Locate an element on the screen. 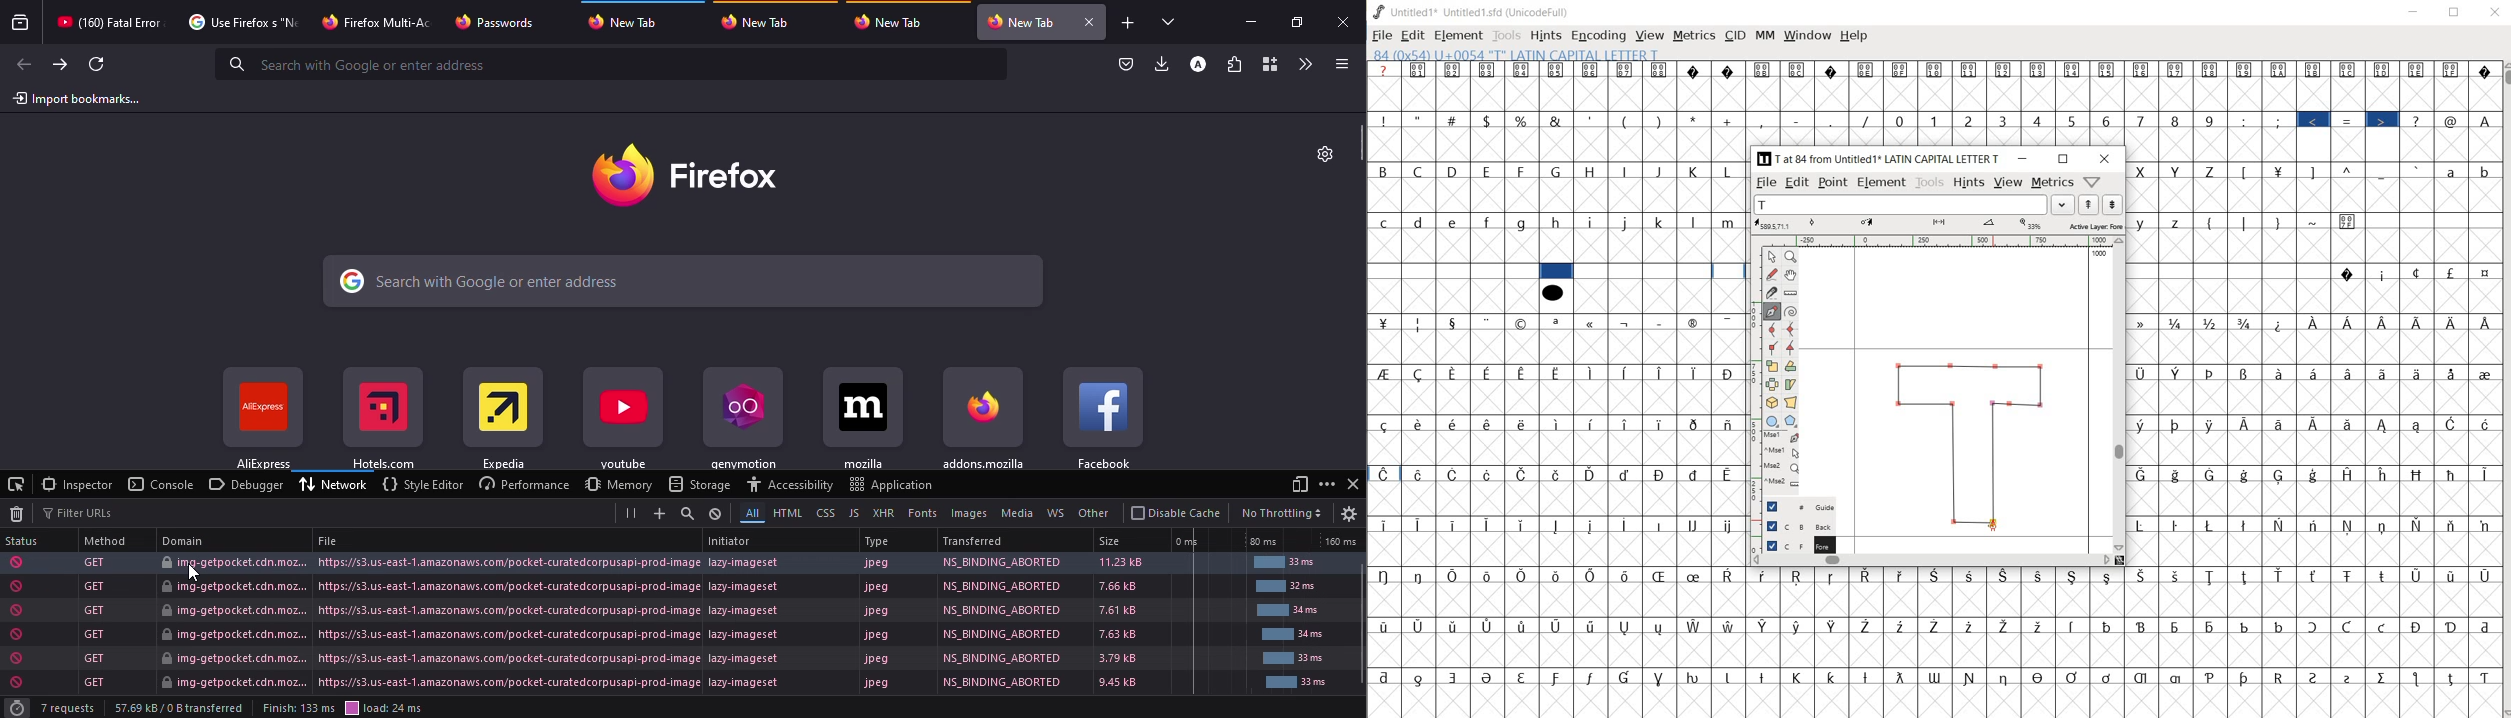 Image resolution: width=2520 pixels, height=728 pixels. hints is located at coordinates (1967, 183).